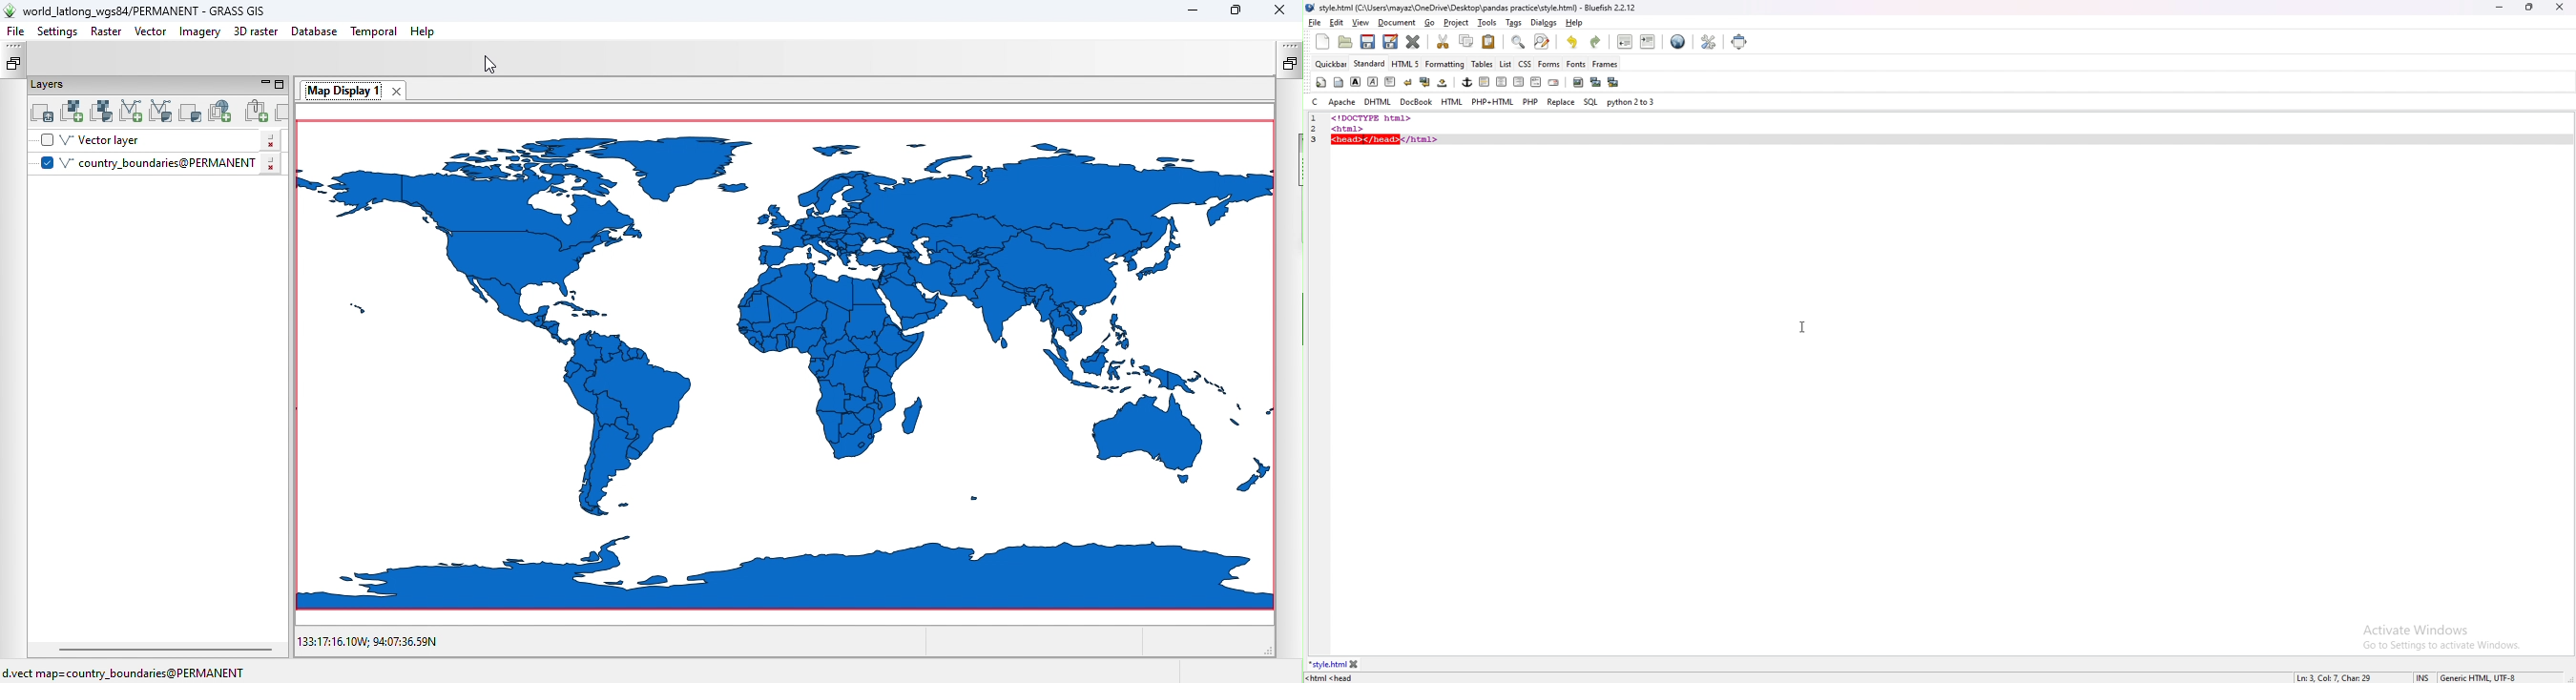 The image size is (2576, 700). What do you see at coordinates (1467, 82) in the screenshot?
I see `anchor` at bounding box center [1467, 82].